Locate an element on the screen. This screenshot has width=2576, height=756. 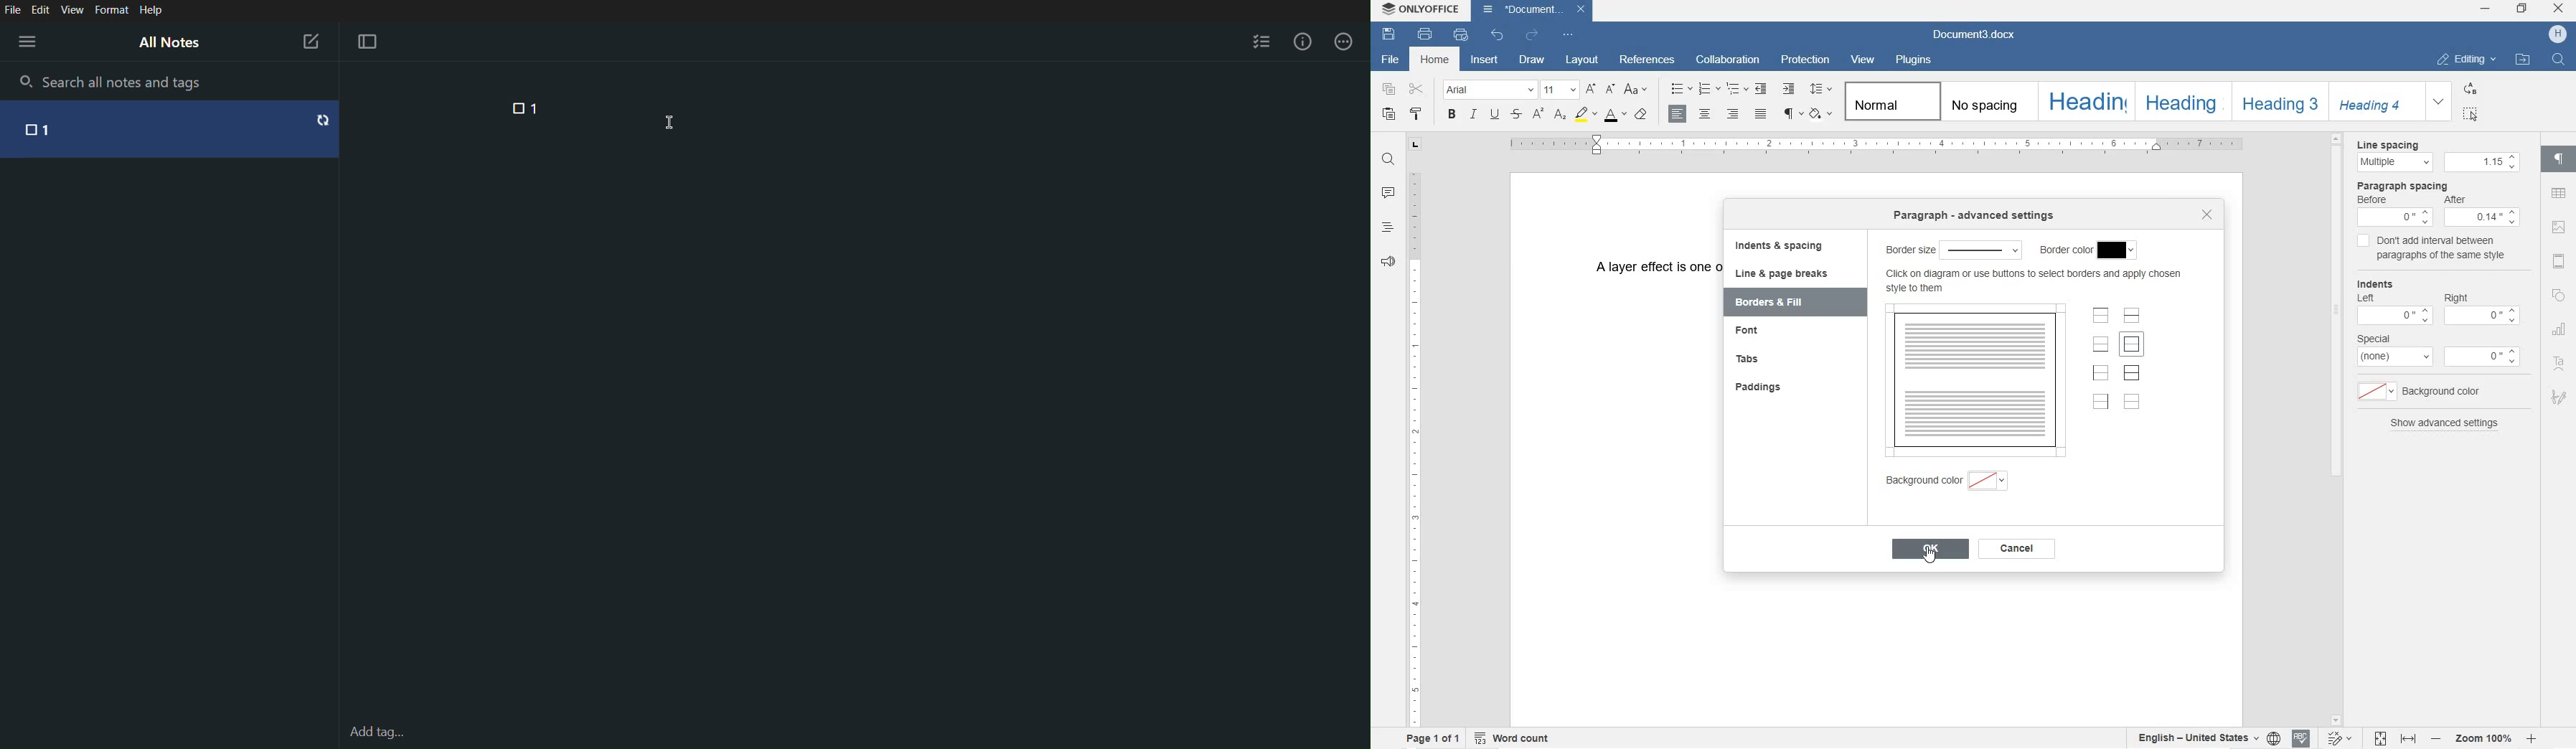
Search all notes and tags is located at coordinates (127, 81).